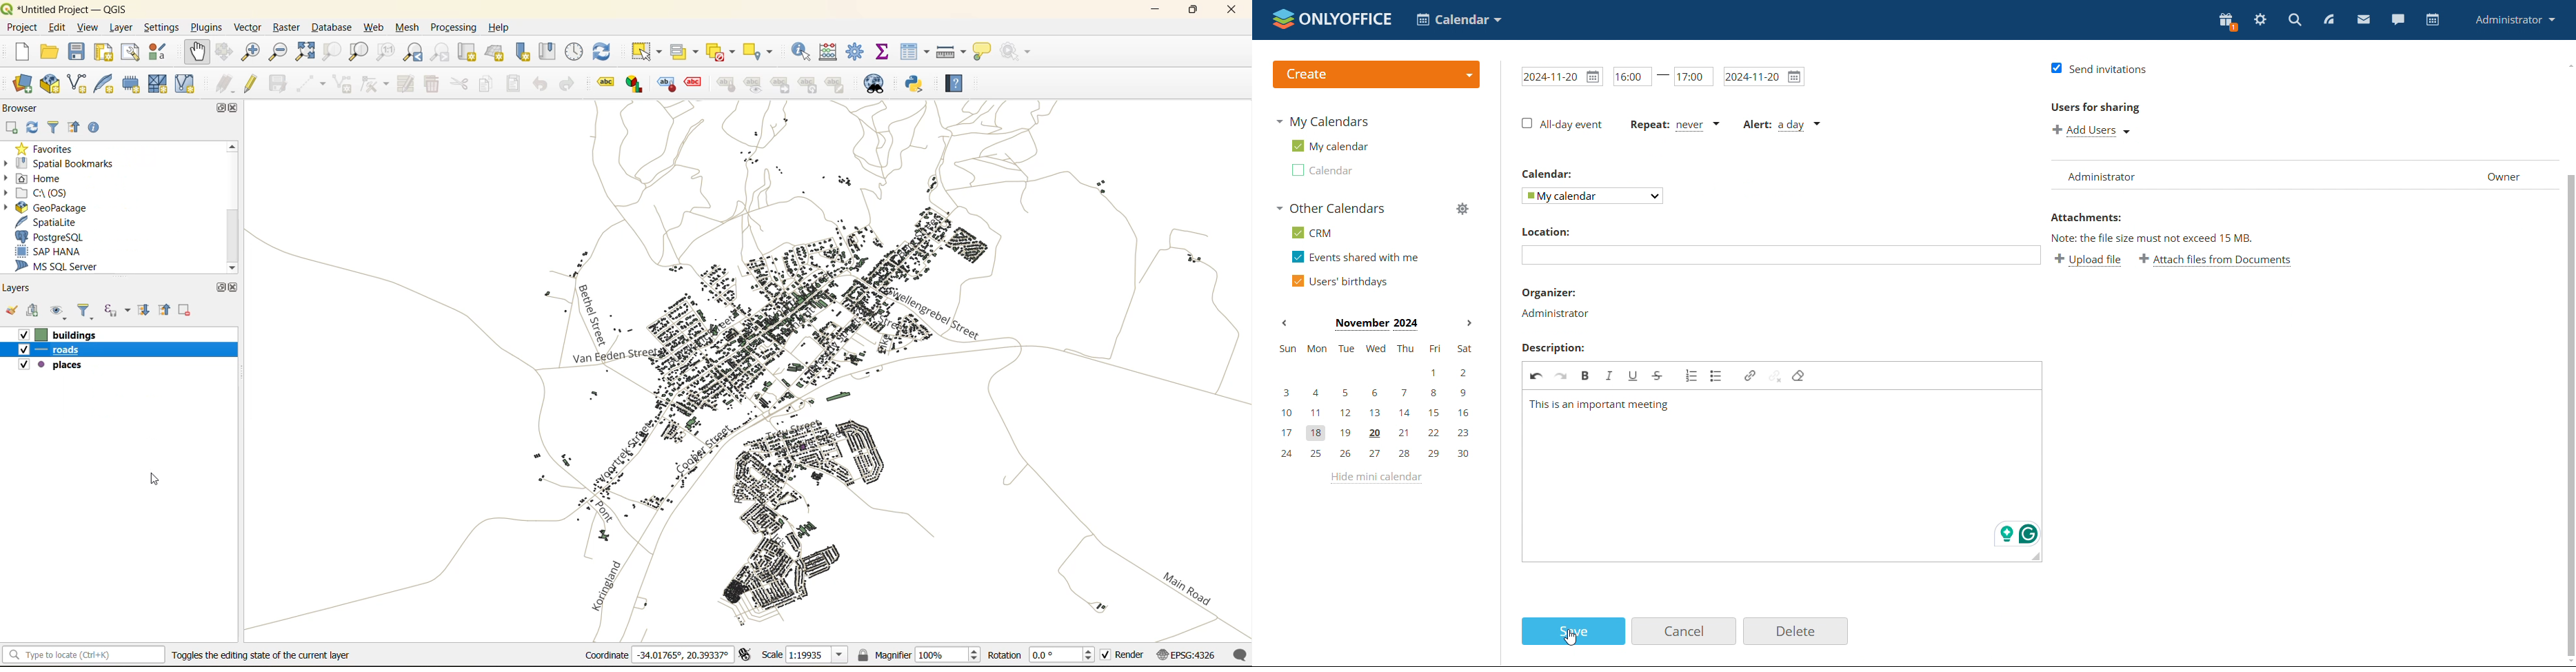  Describe the element at coordinates (2363, 19) in the screenshot. I see `mail` at that location.